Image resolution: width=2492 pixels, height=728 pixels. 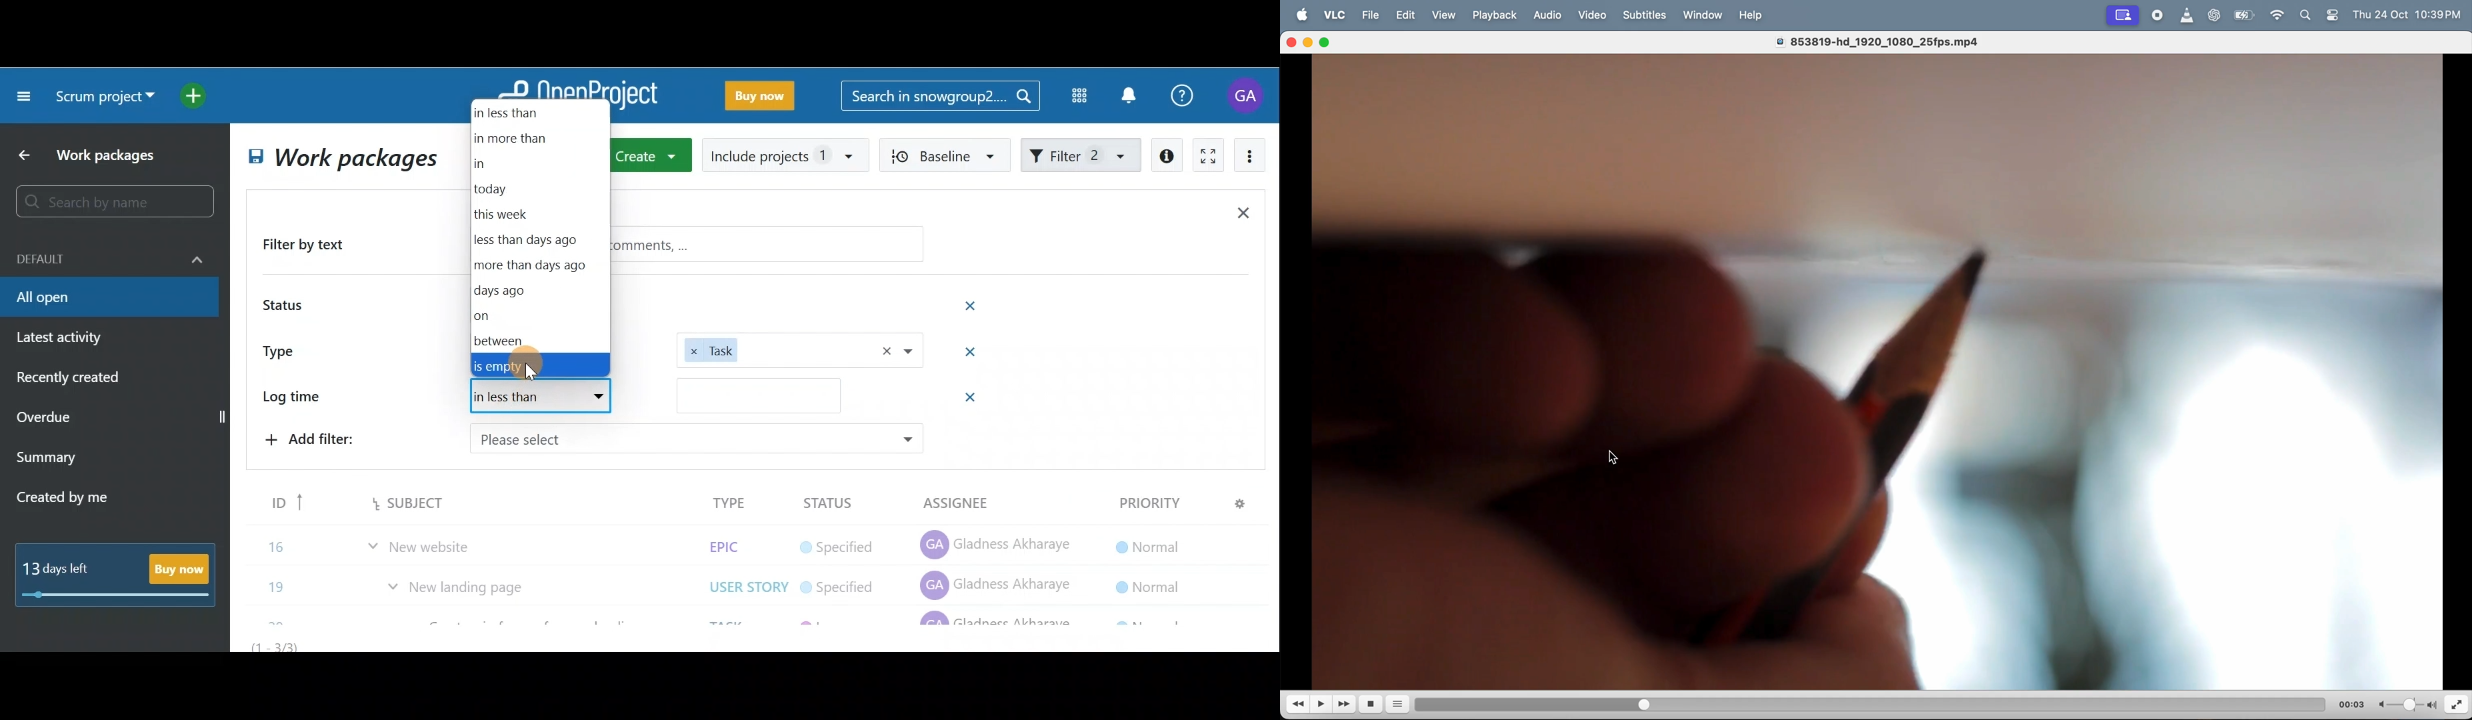 What do you see at coordinates (330, 437) in the screenshot?
I see `add filtert` at bounding box center [330, 437].